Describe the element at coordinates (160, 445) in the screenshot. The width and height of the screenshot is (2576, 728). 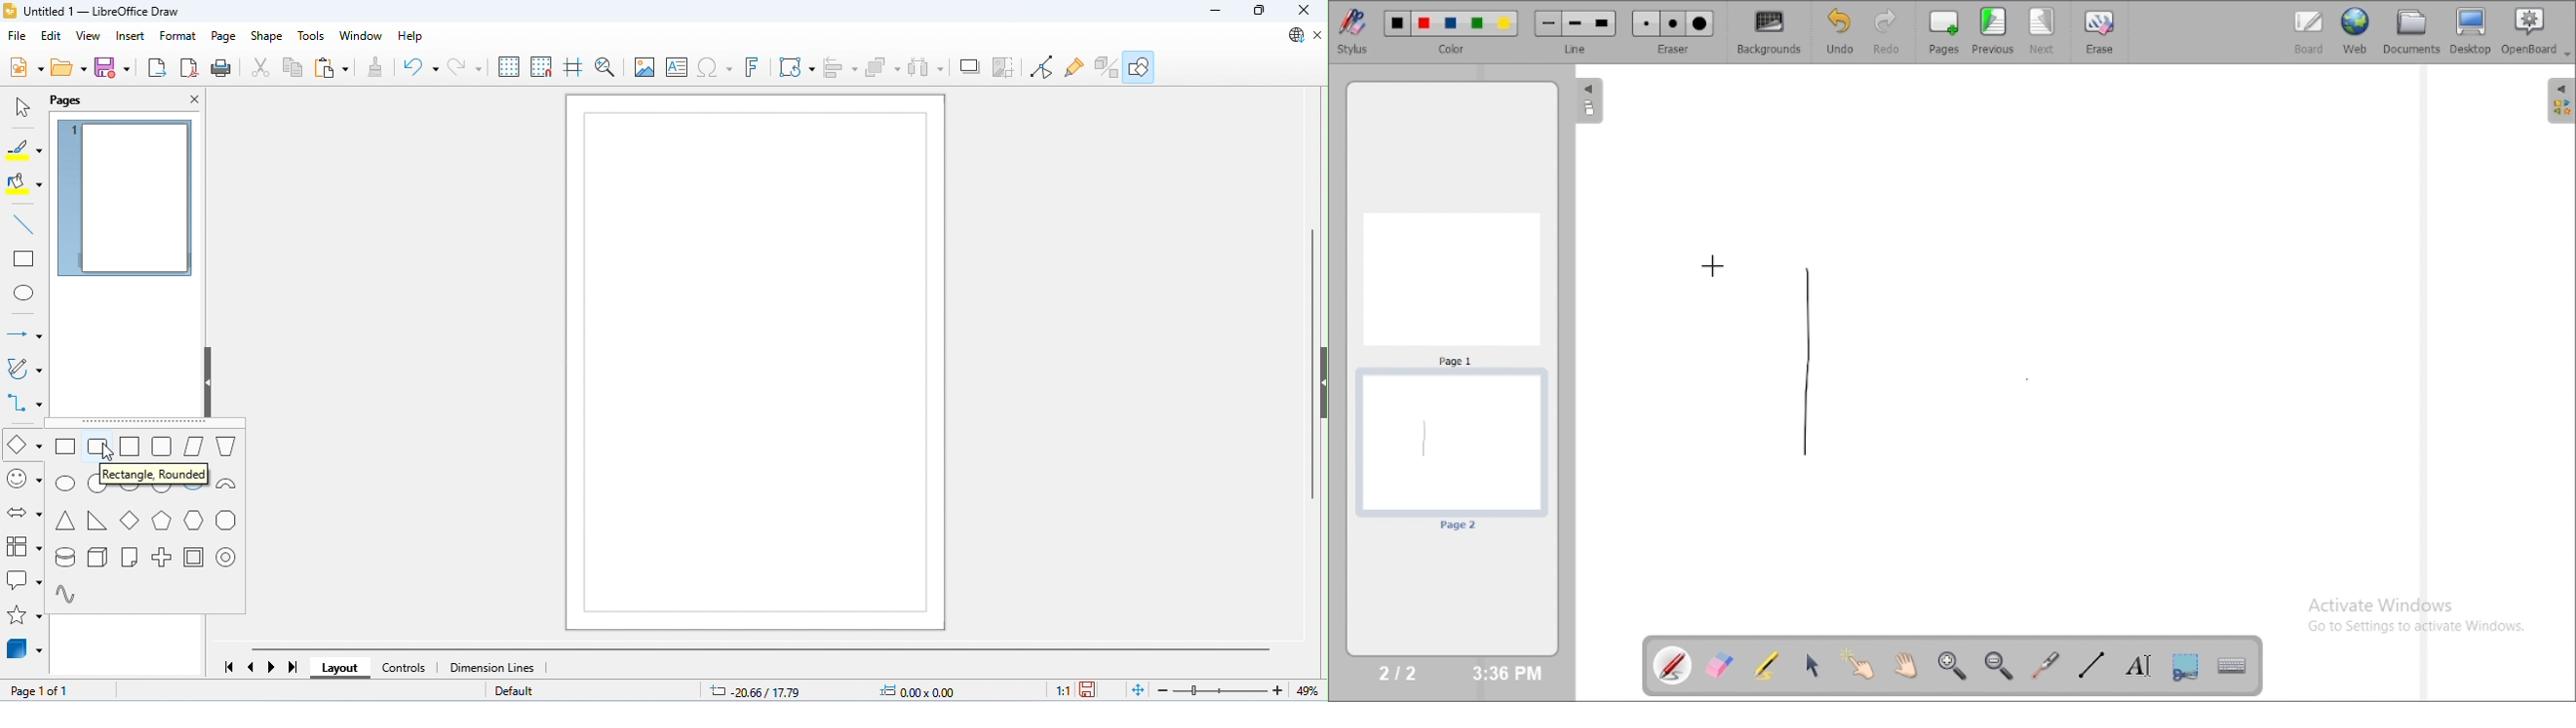
I see `rounded square` at that location.